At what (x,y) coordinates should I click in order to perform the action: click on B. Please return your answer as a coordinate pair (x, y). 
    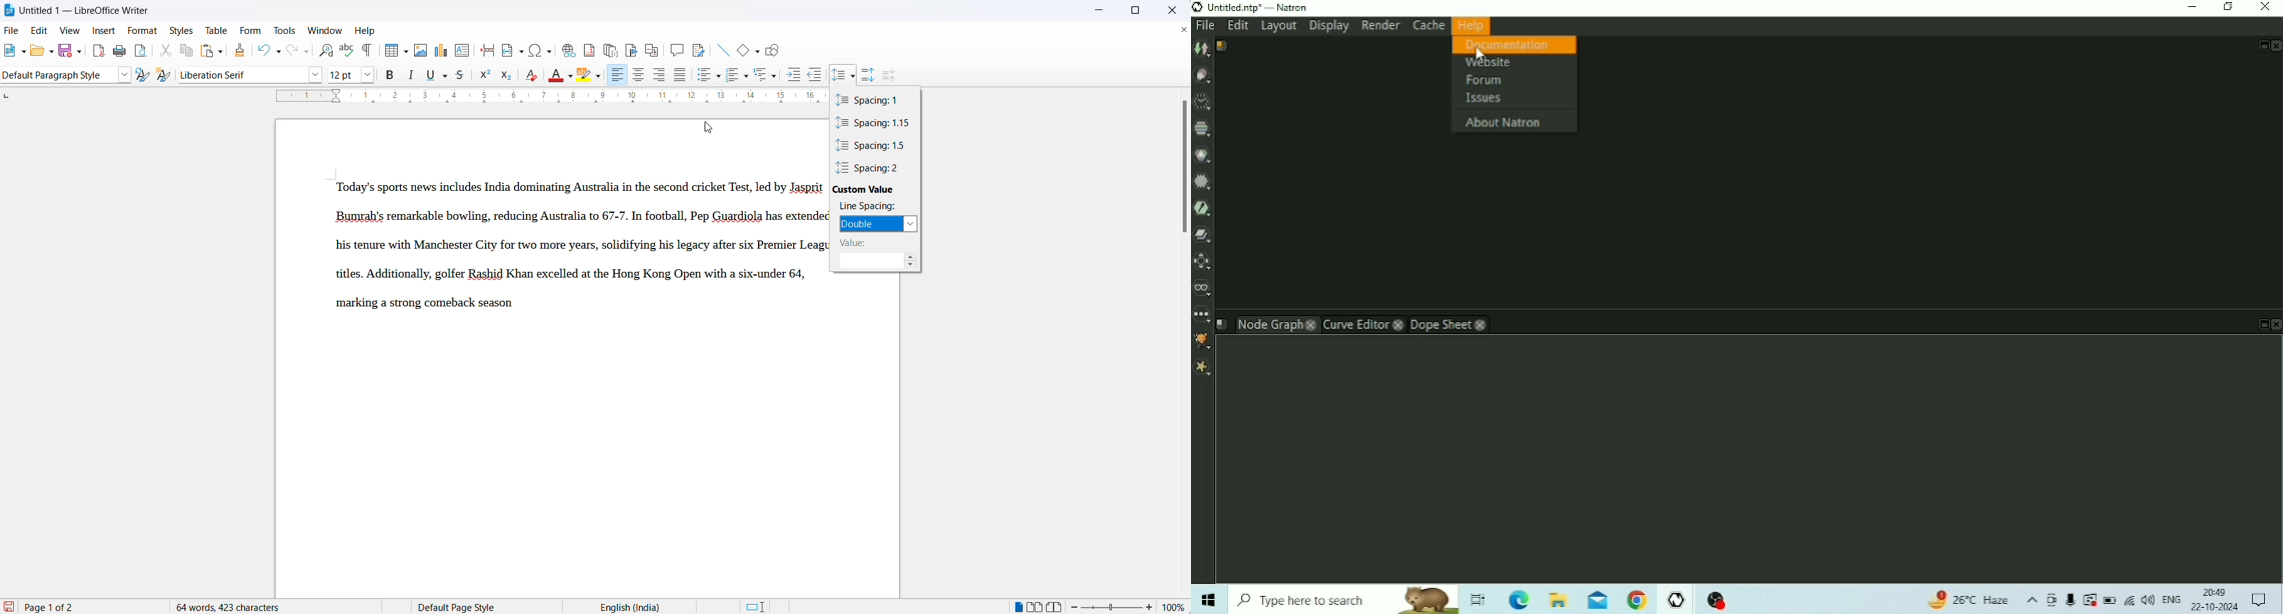
    Looking at the image, I should click on (391, 75).